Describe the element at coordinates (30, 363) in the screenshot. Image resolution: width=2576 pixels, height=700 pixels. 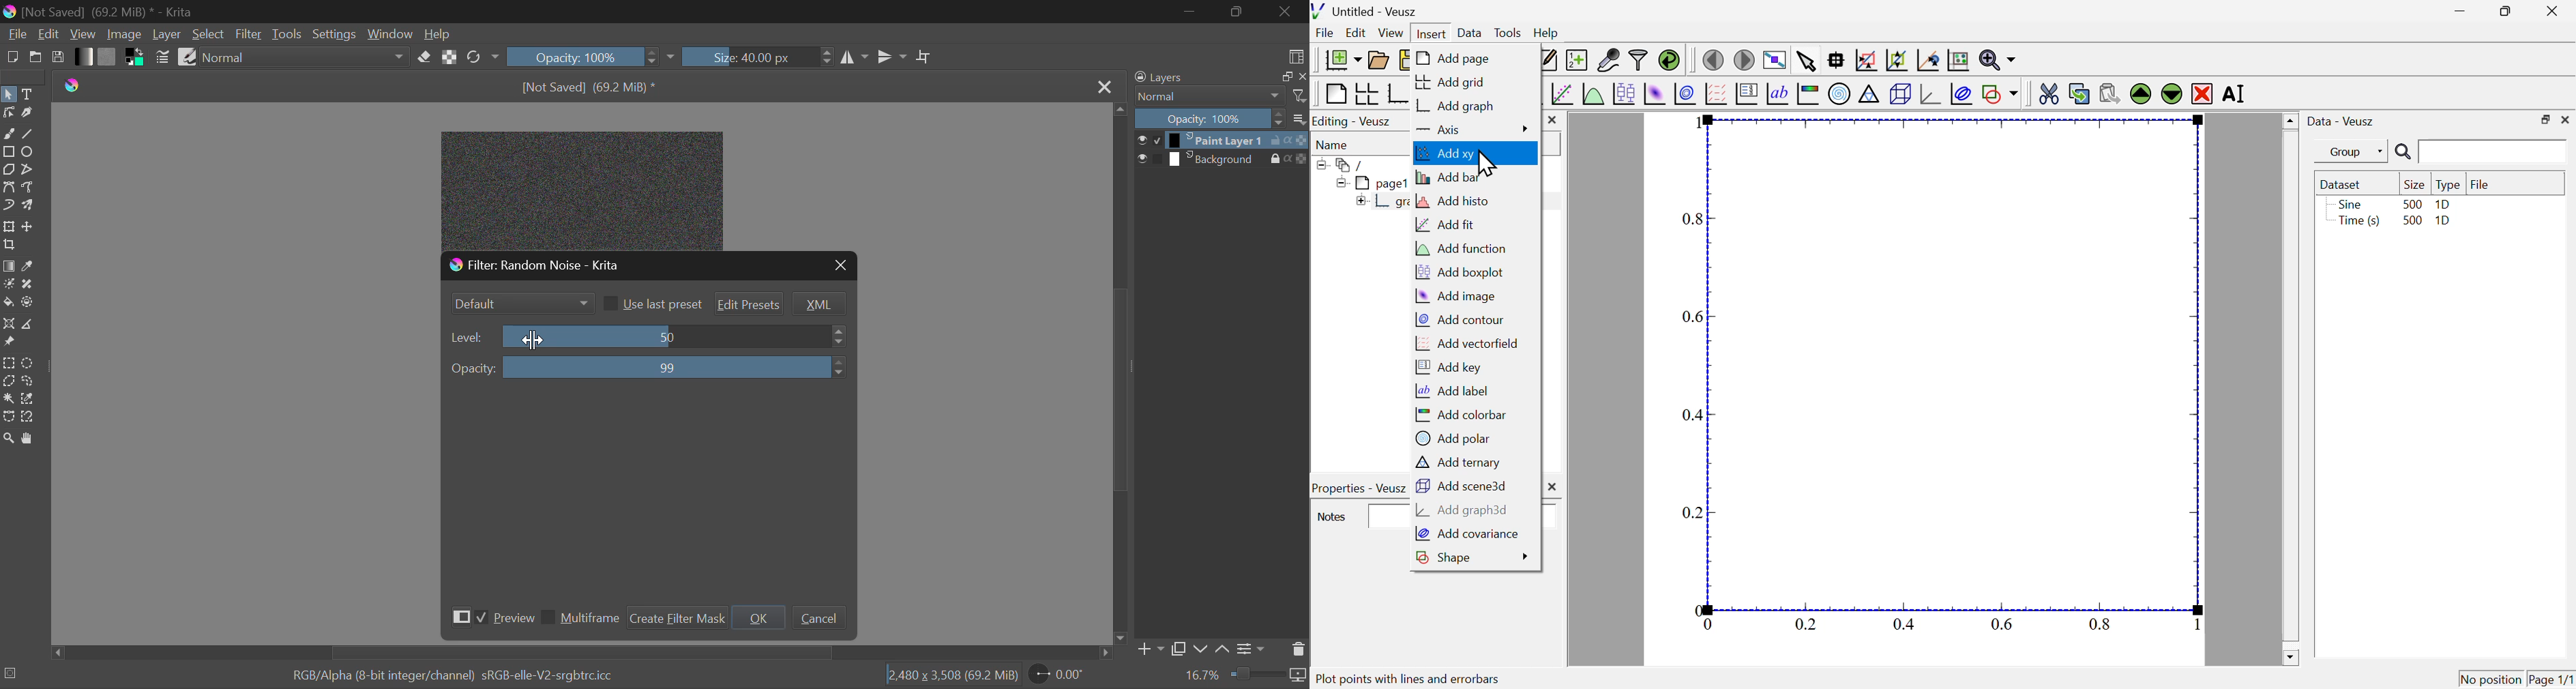
I see `Circular Selection` at that location.